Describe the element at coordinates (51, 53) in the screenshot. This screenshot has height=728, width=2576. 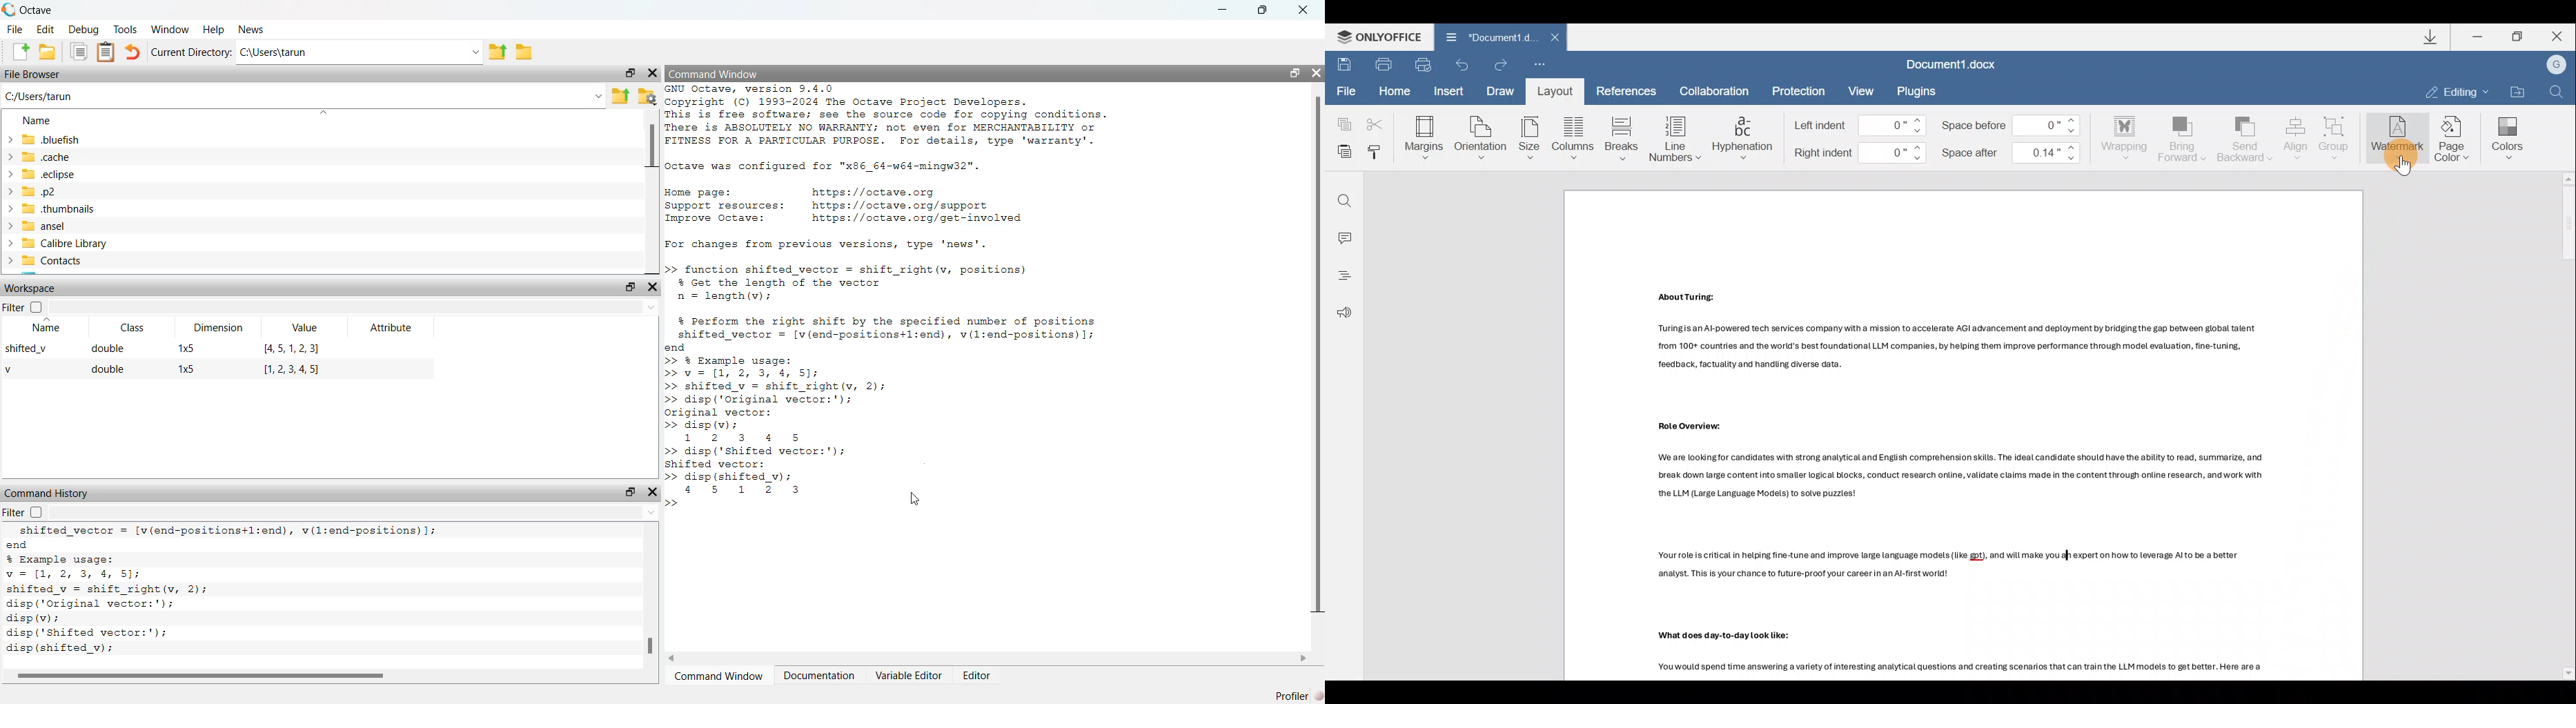
I see `open an existing file in editor` at that location.